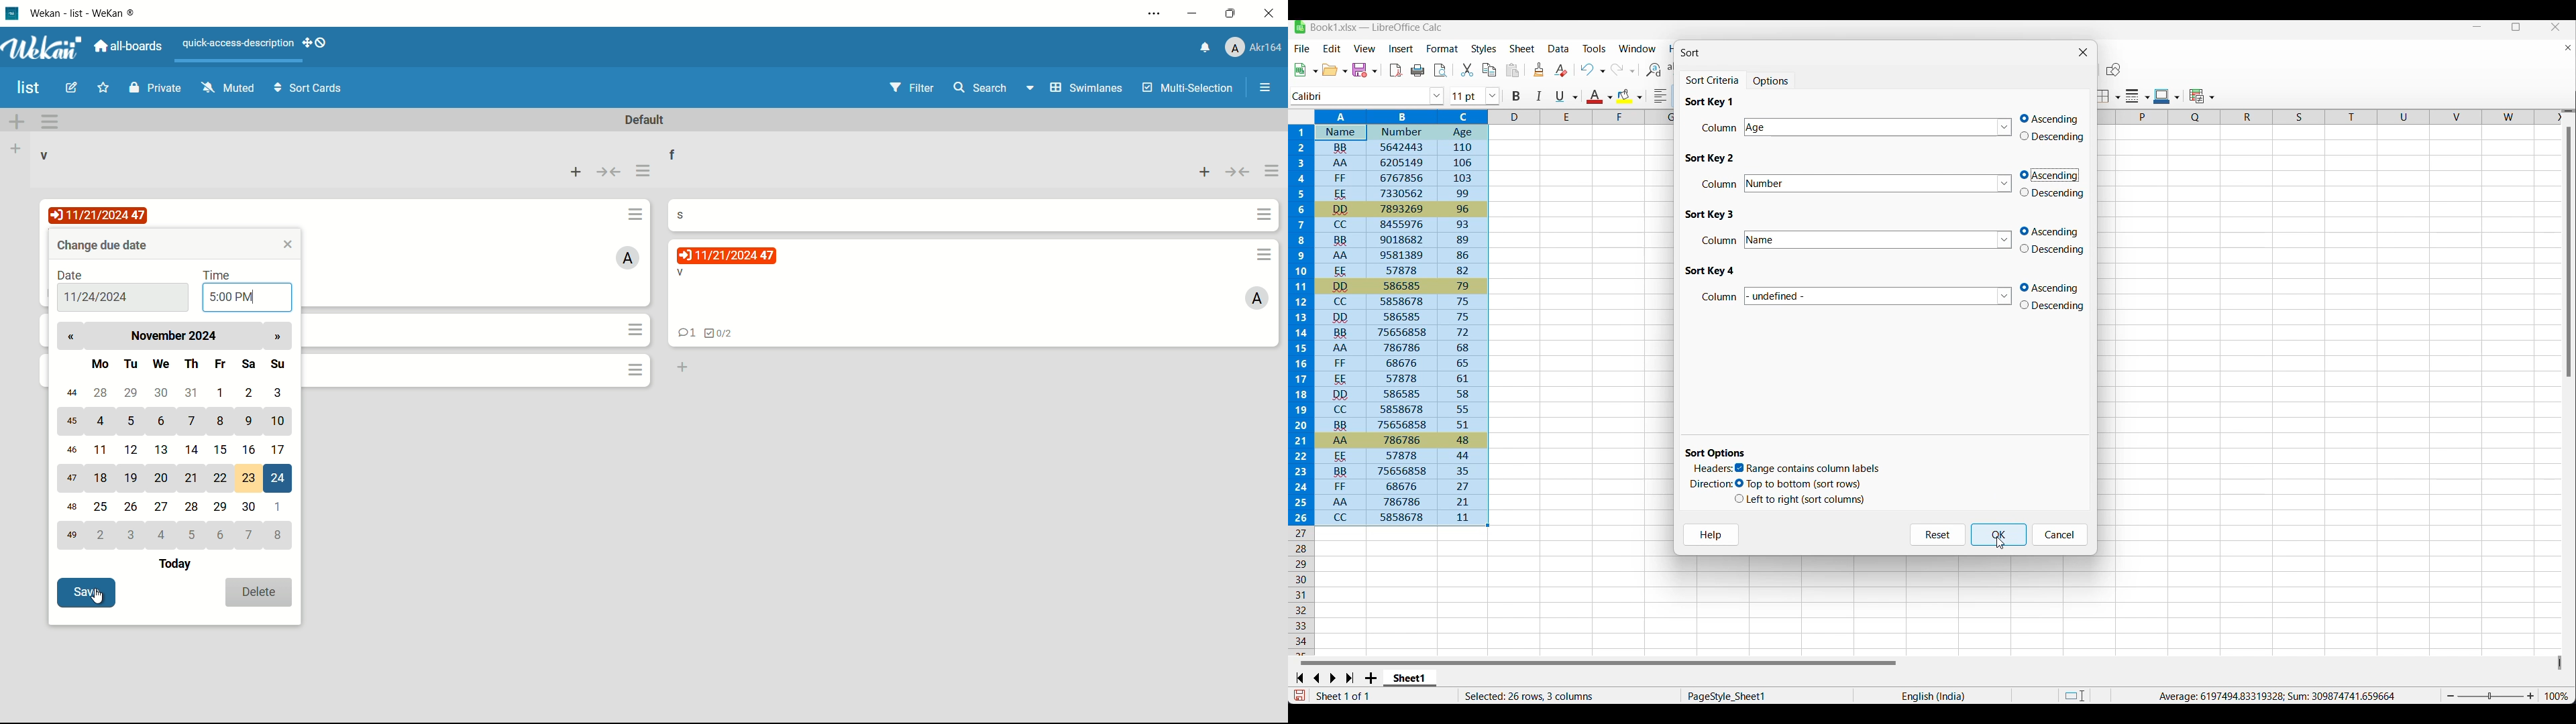  What do you see at coordinates (1559, 49) in the screenshot?
I see `Data menu` at bounding box center [1559, 49].